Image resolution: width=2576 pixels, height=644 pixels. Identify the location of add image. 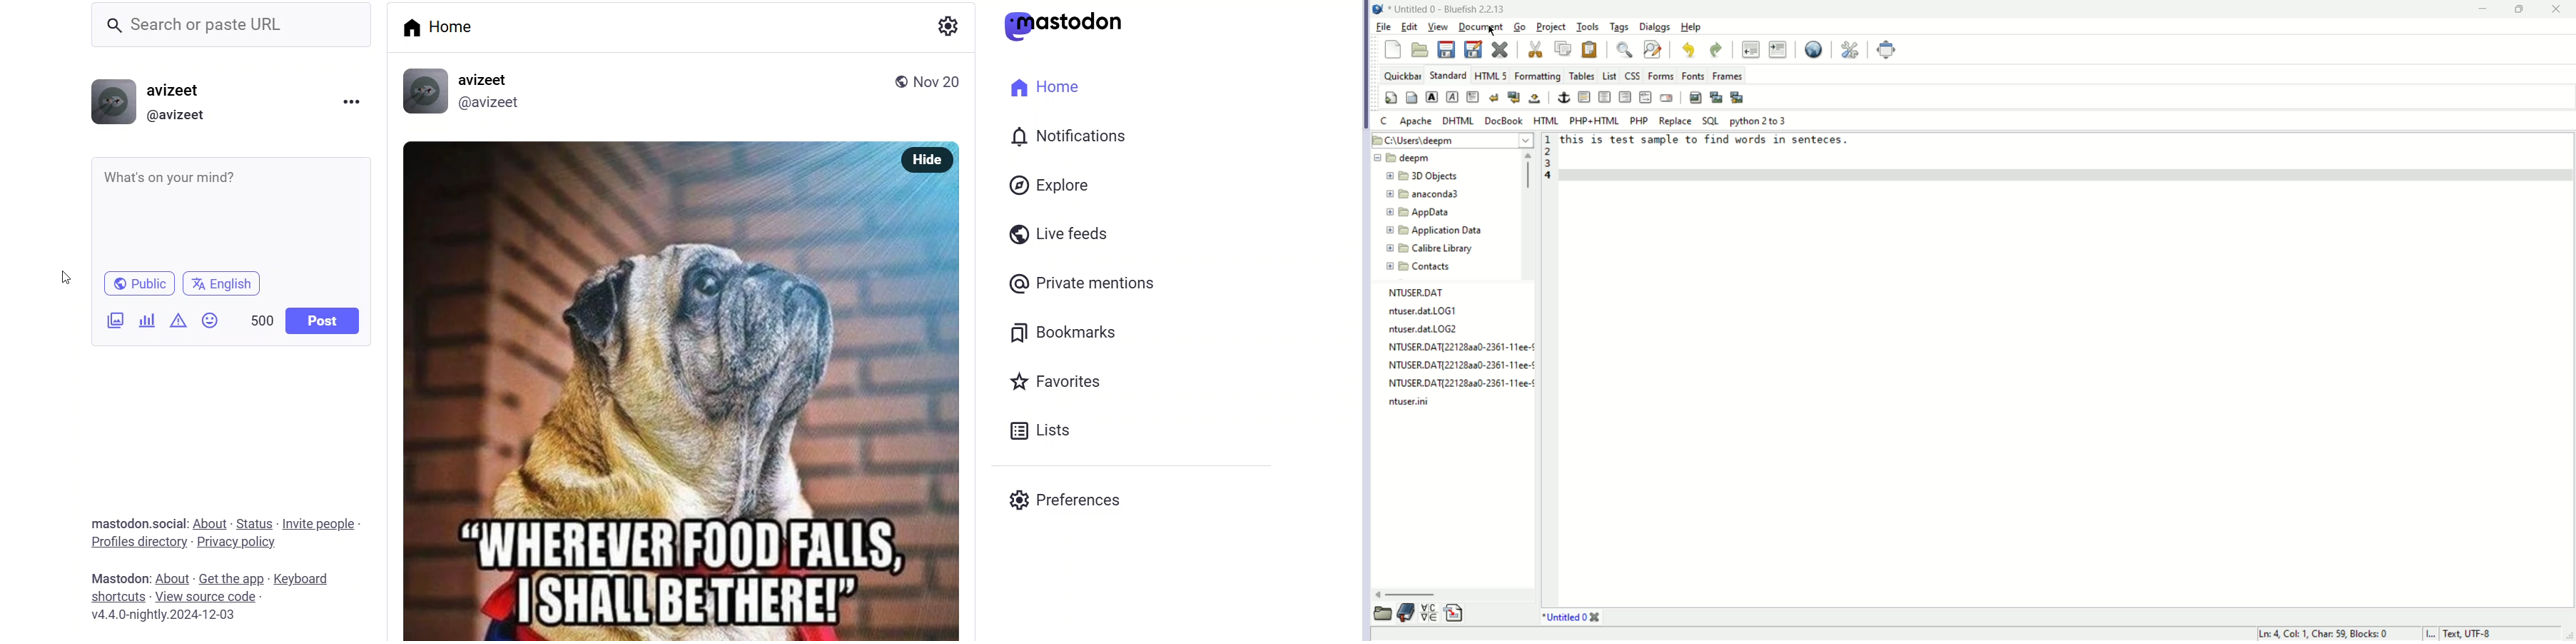
(113, 322).